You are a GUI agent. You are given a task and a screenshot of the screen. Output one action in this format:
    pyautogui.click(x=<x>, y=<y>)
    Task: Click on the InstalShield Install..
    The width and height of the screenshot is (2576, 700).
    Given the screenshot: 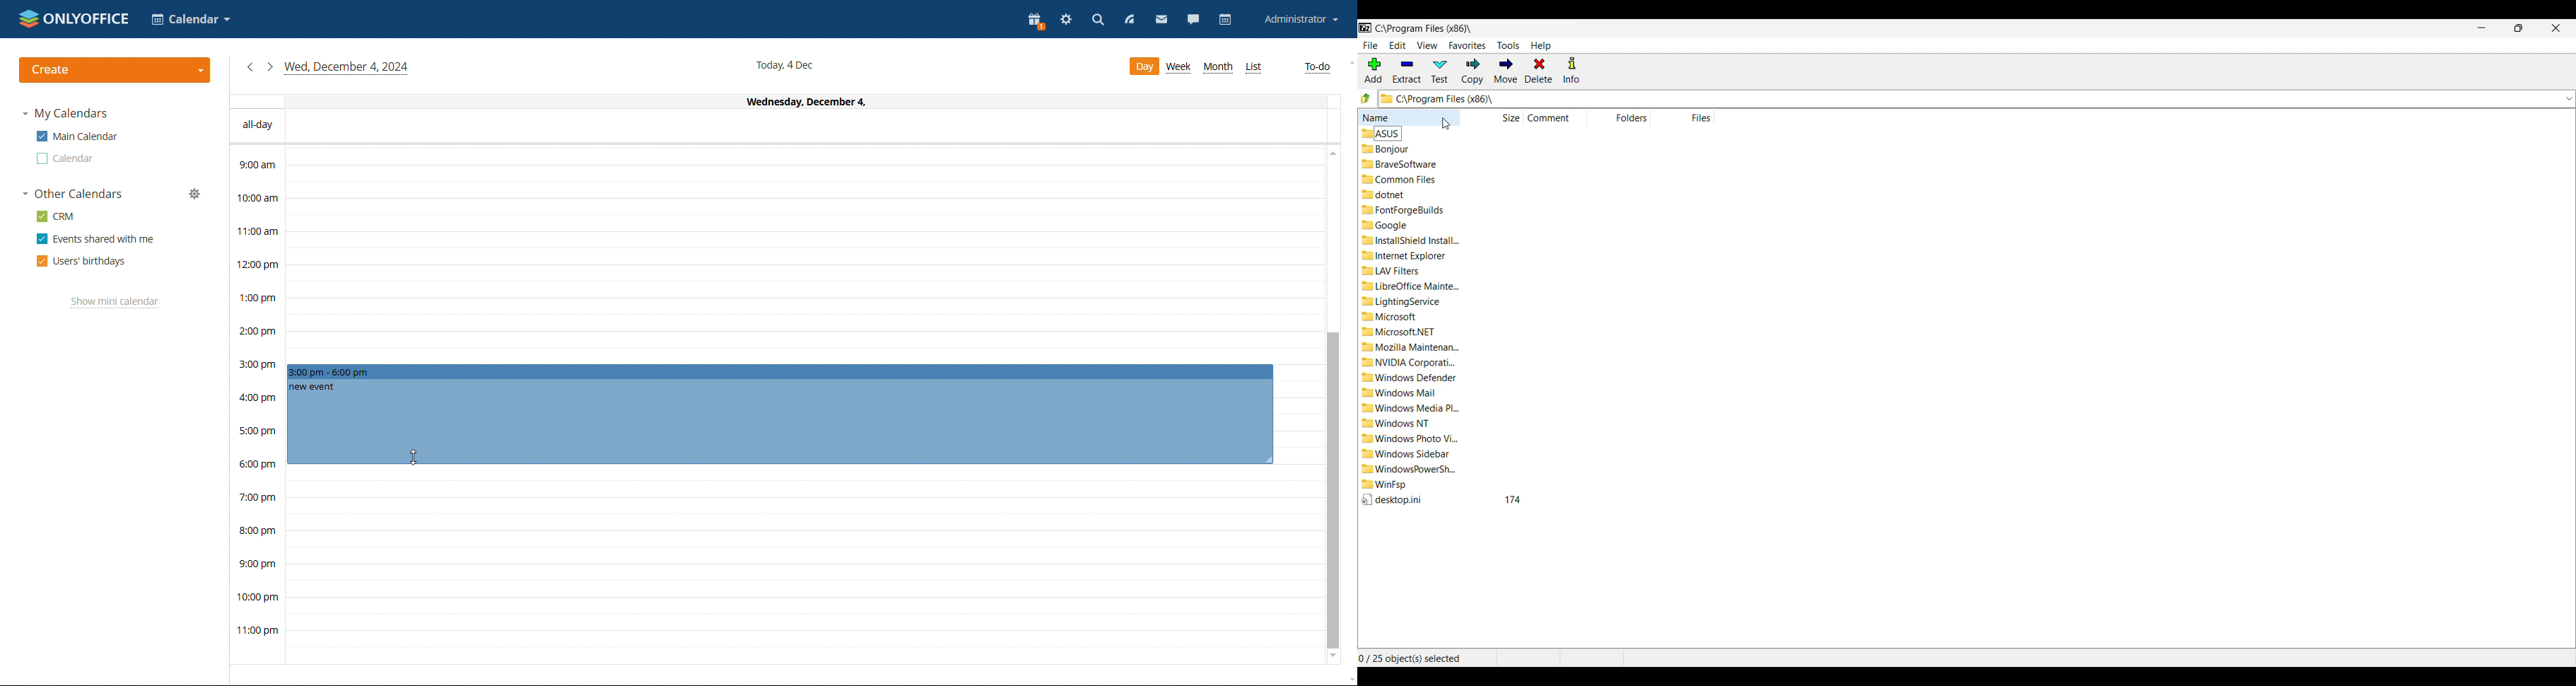 What is the action you would take?
    pyautogui.click(x=1411, y=239)
    